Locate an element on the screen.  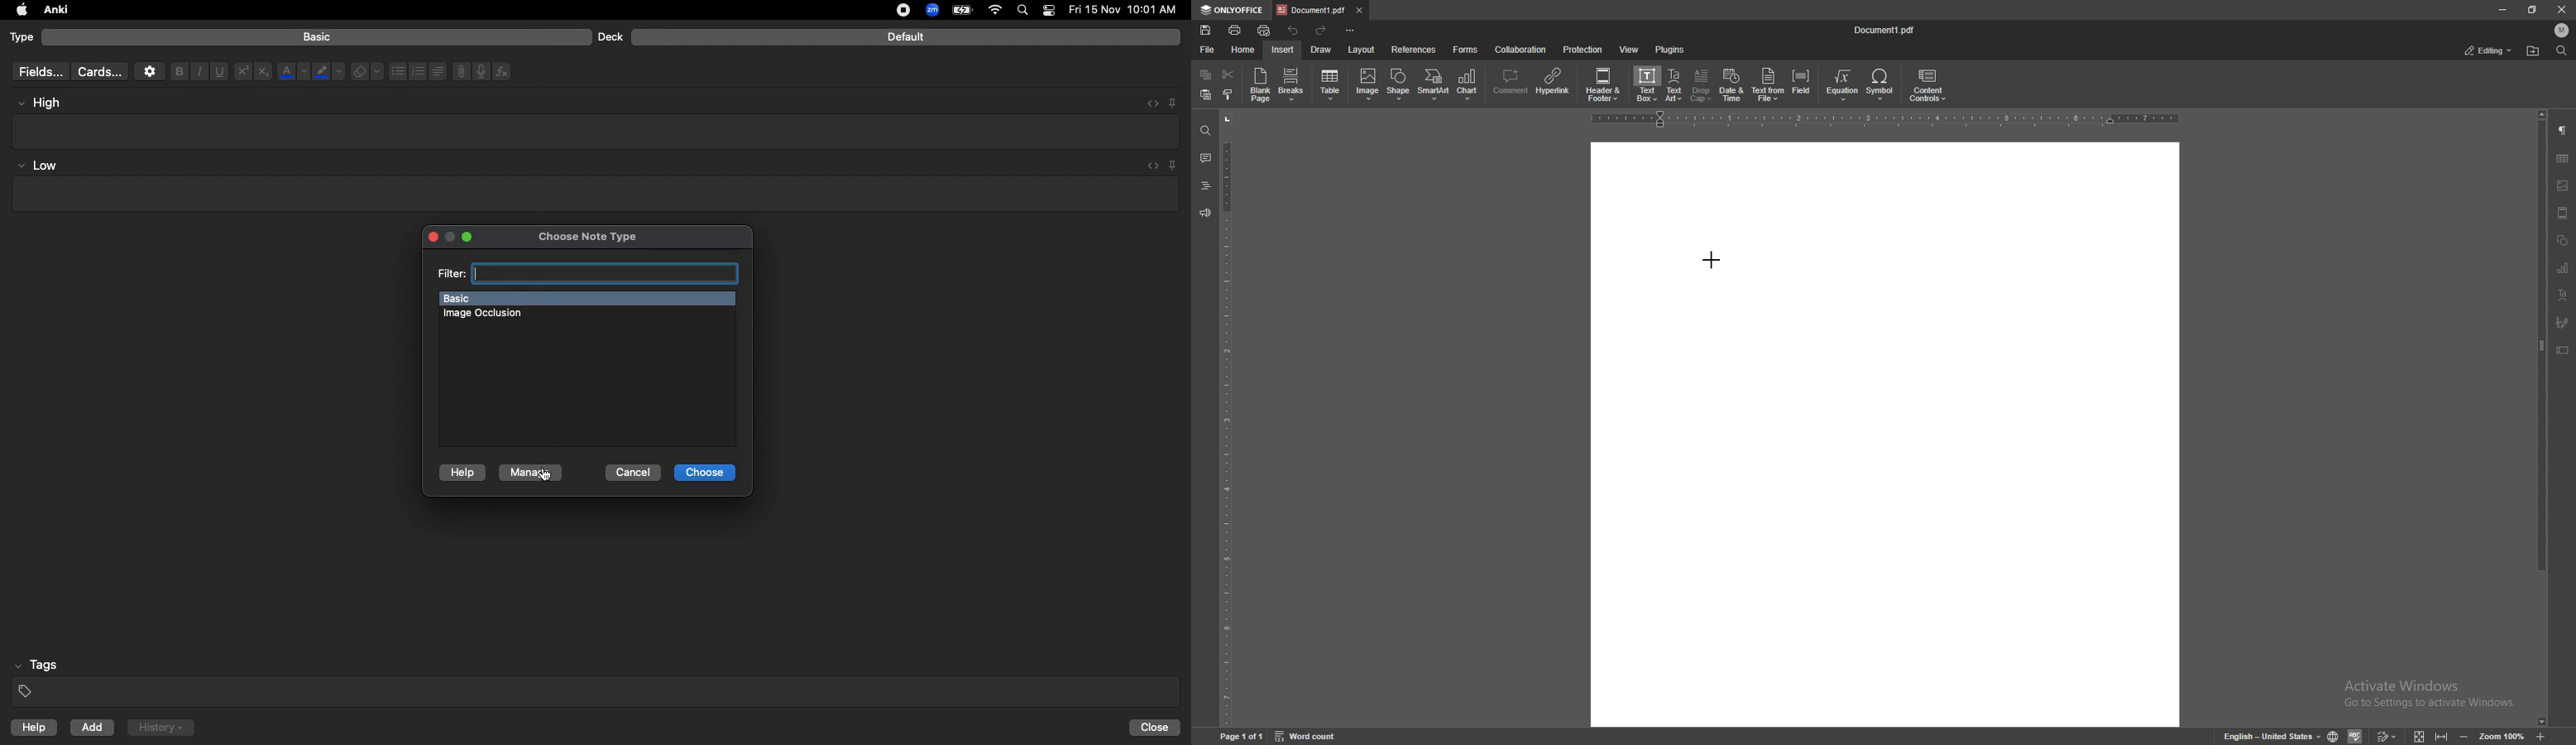
home is located at coordinates (1243, 51).